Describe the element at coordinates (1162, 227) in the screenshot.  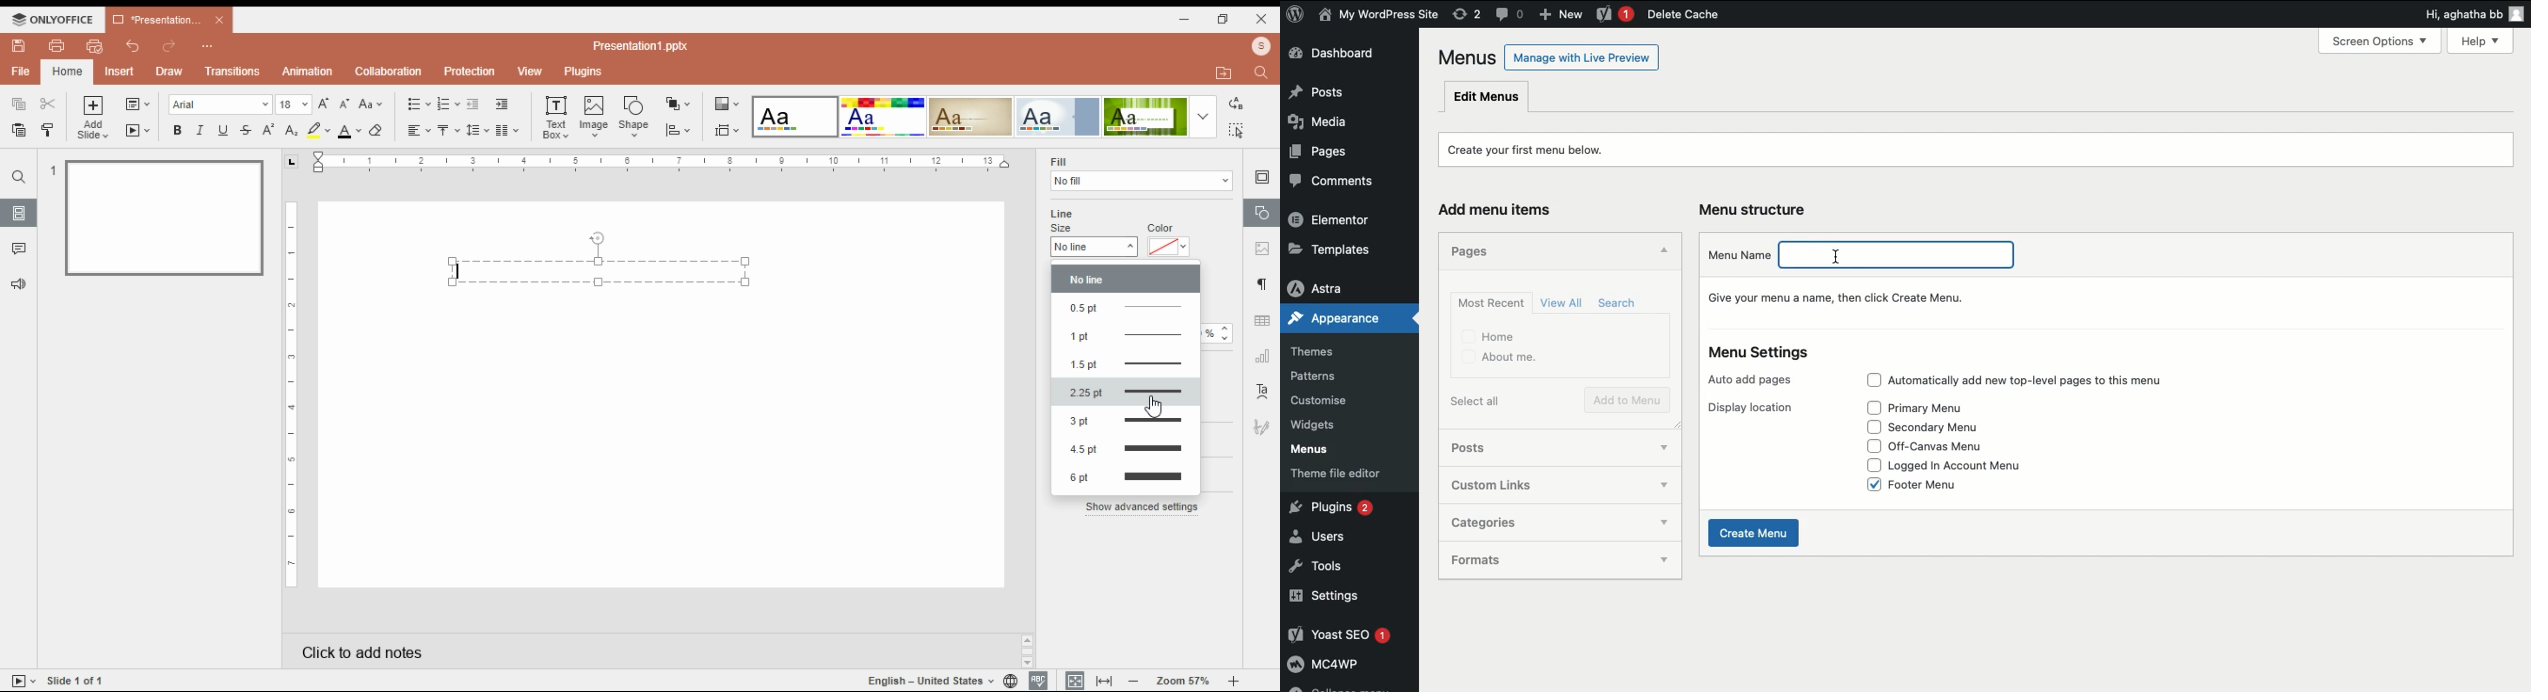
I see `color` at that location.